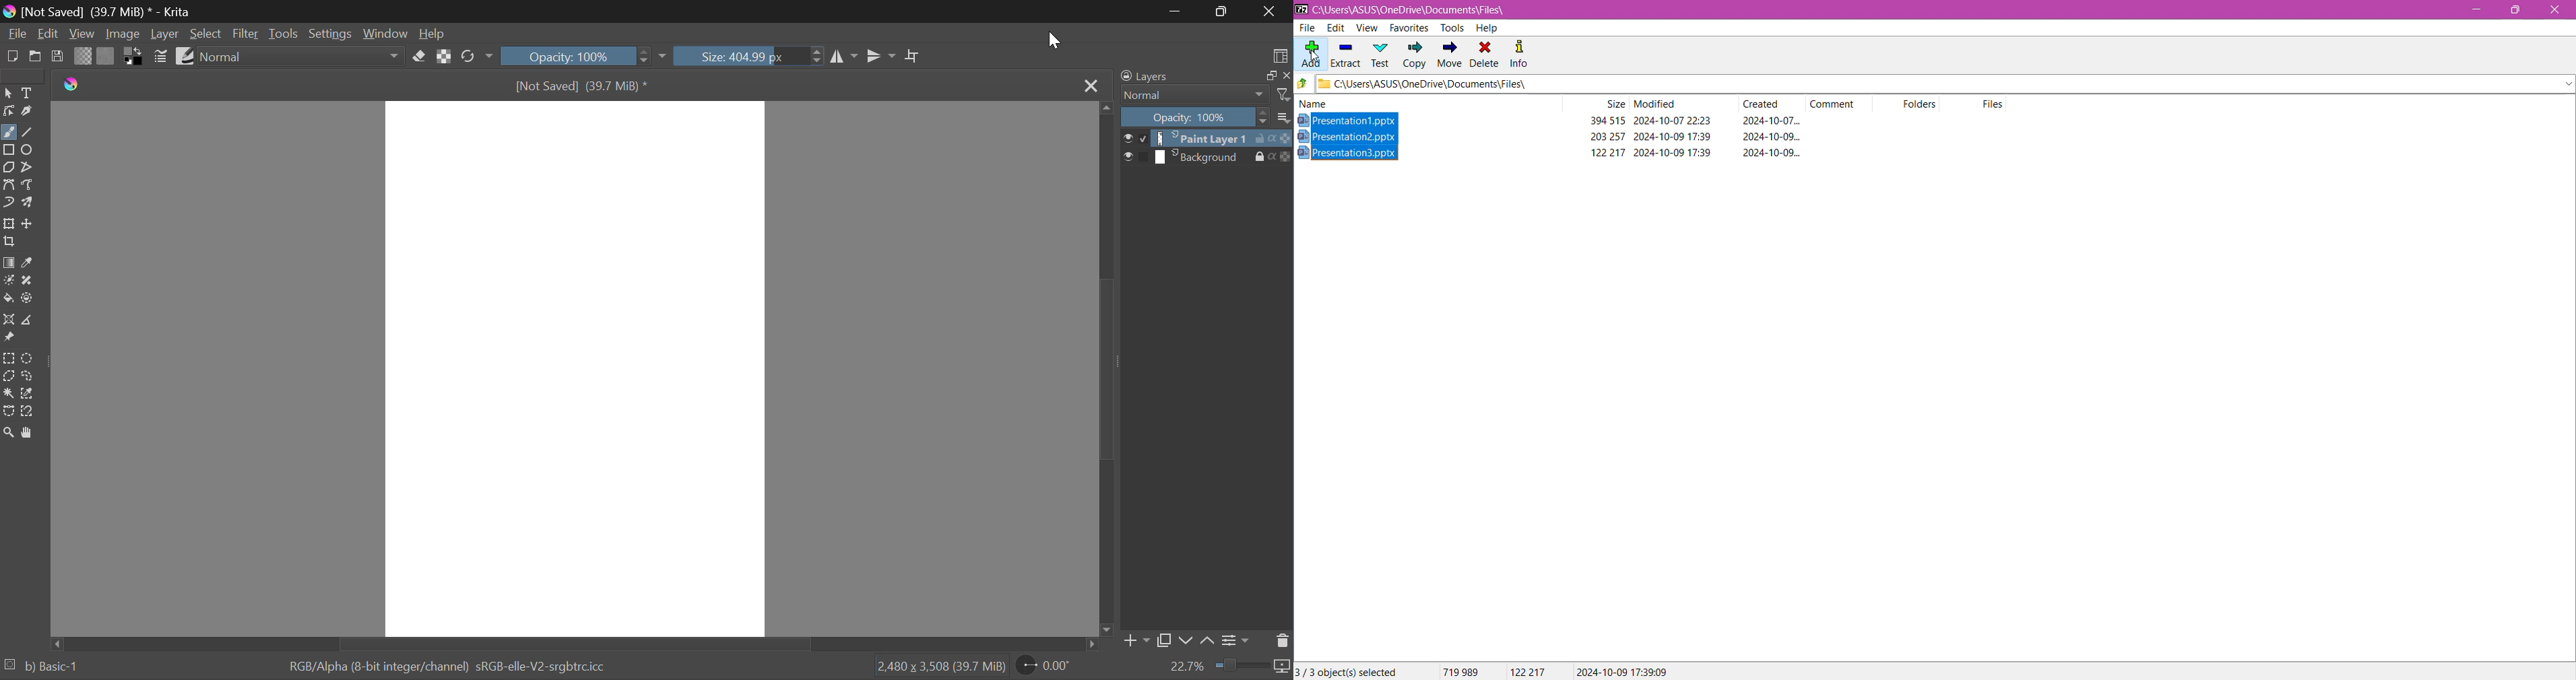 Image resolution: width=2576 pixels, height=700 pixels. What do you see at coordinates (1622, 671) in the screenshot?
I see `2024-10-07 17:39:09` at bounding box center [1622, 671].